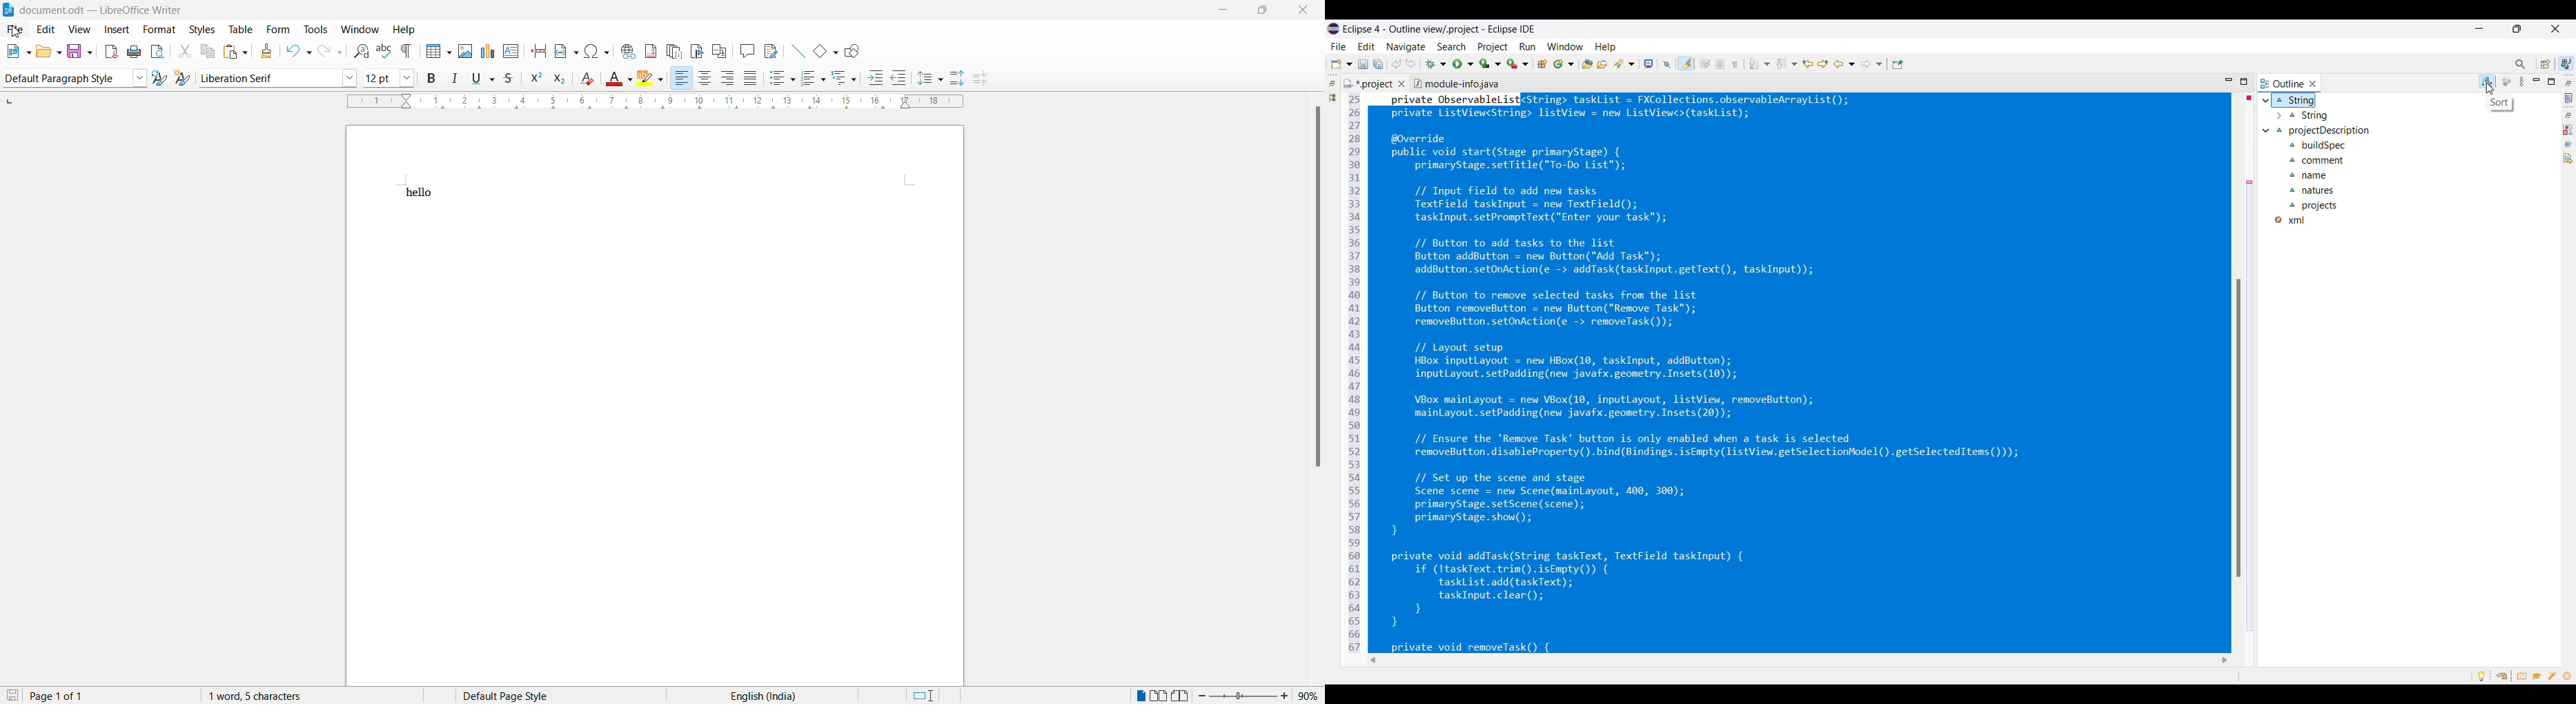  What do you see at coordinates (1307, 12) in the screenshot?
I see `close` at bounding box center [1307, 12].